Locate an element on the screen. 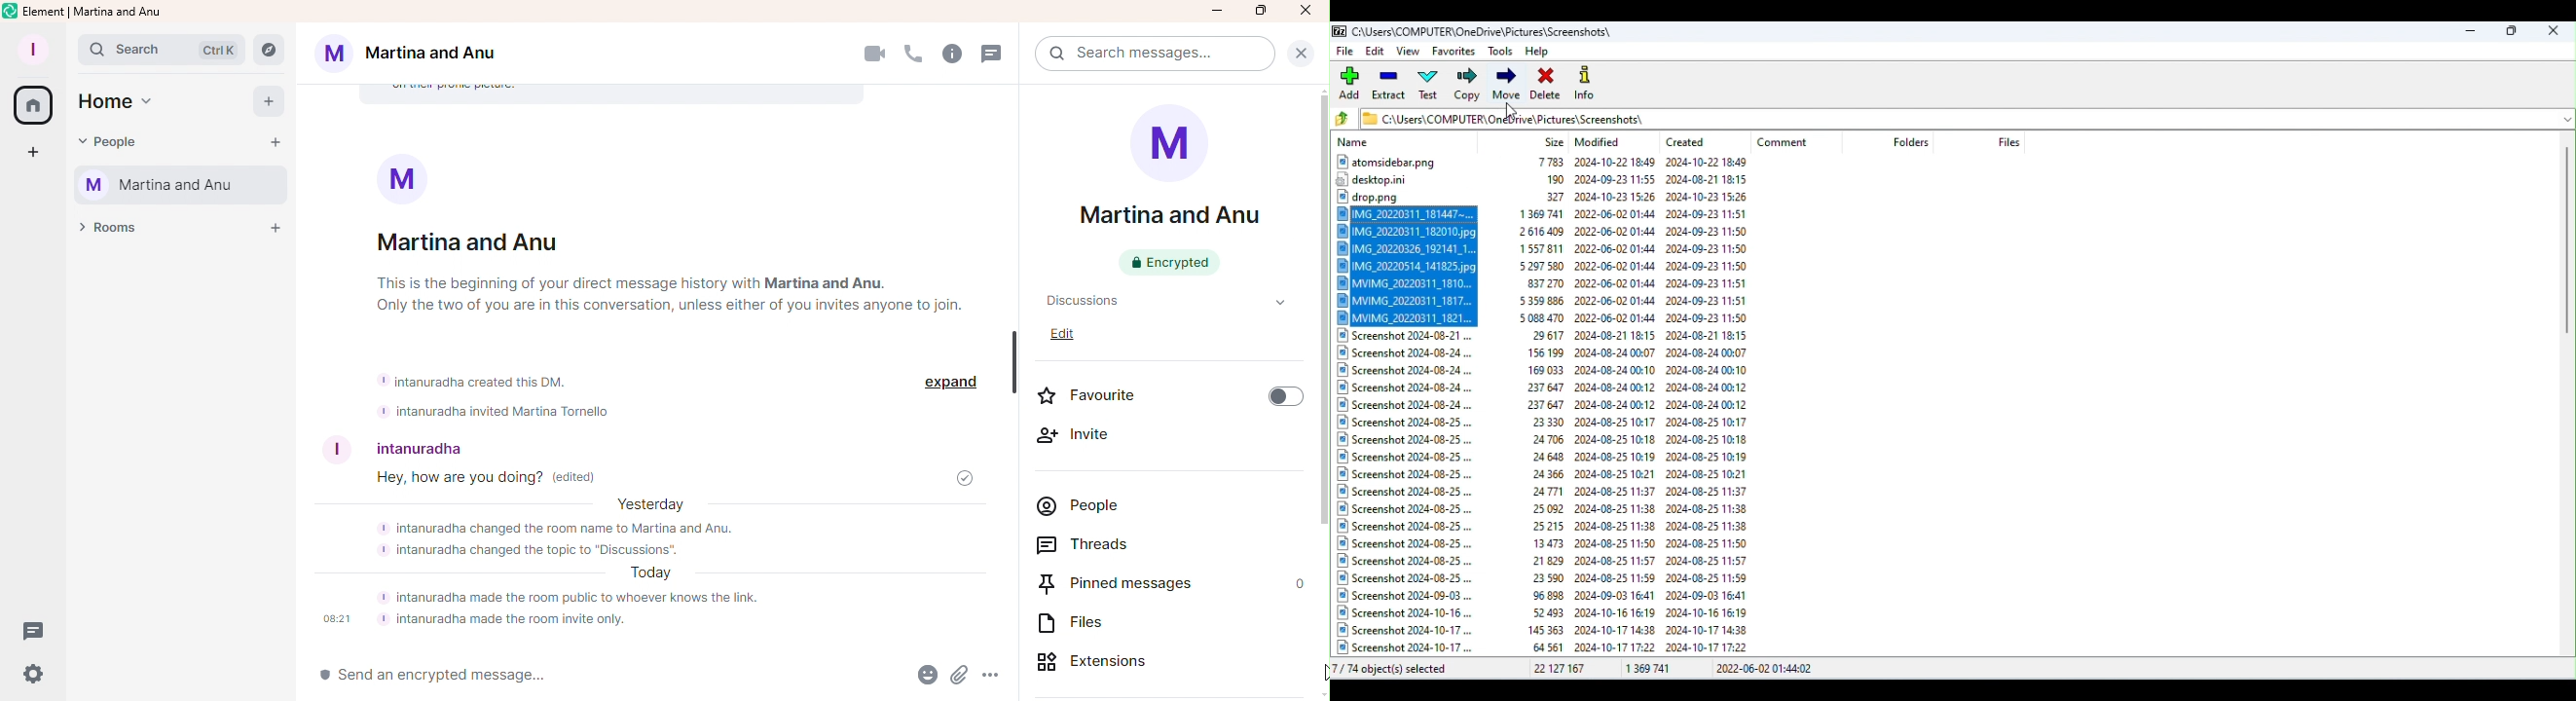 The width and height of the screenshot is (2576, 728). Threads is located at coordinates (1000, 56).